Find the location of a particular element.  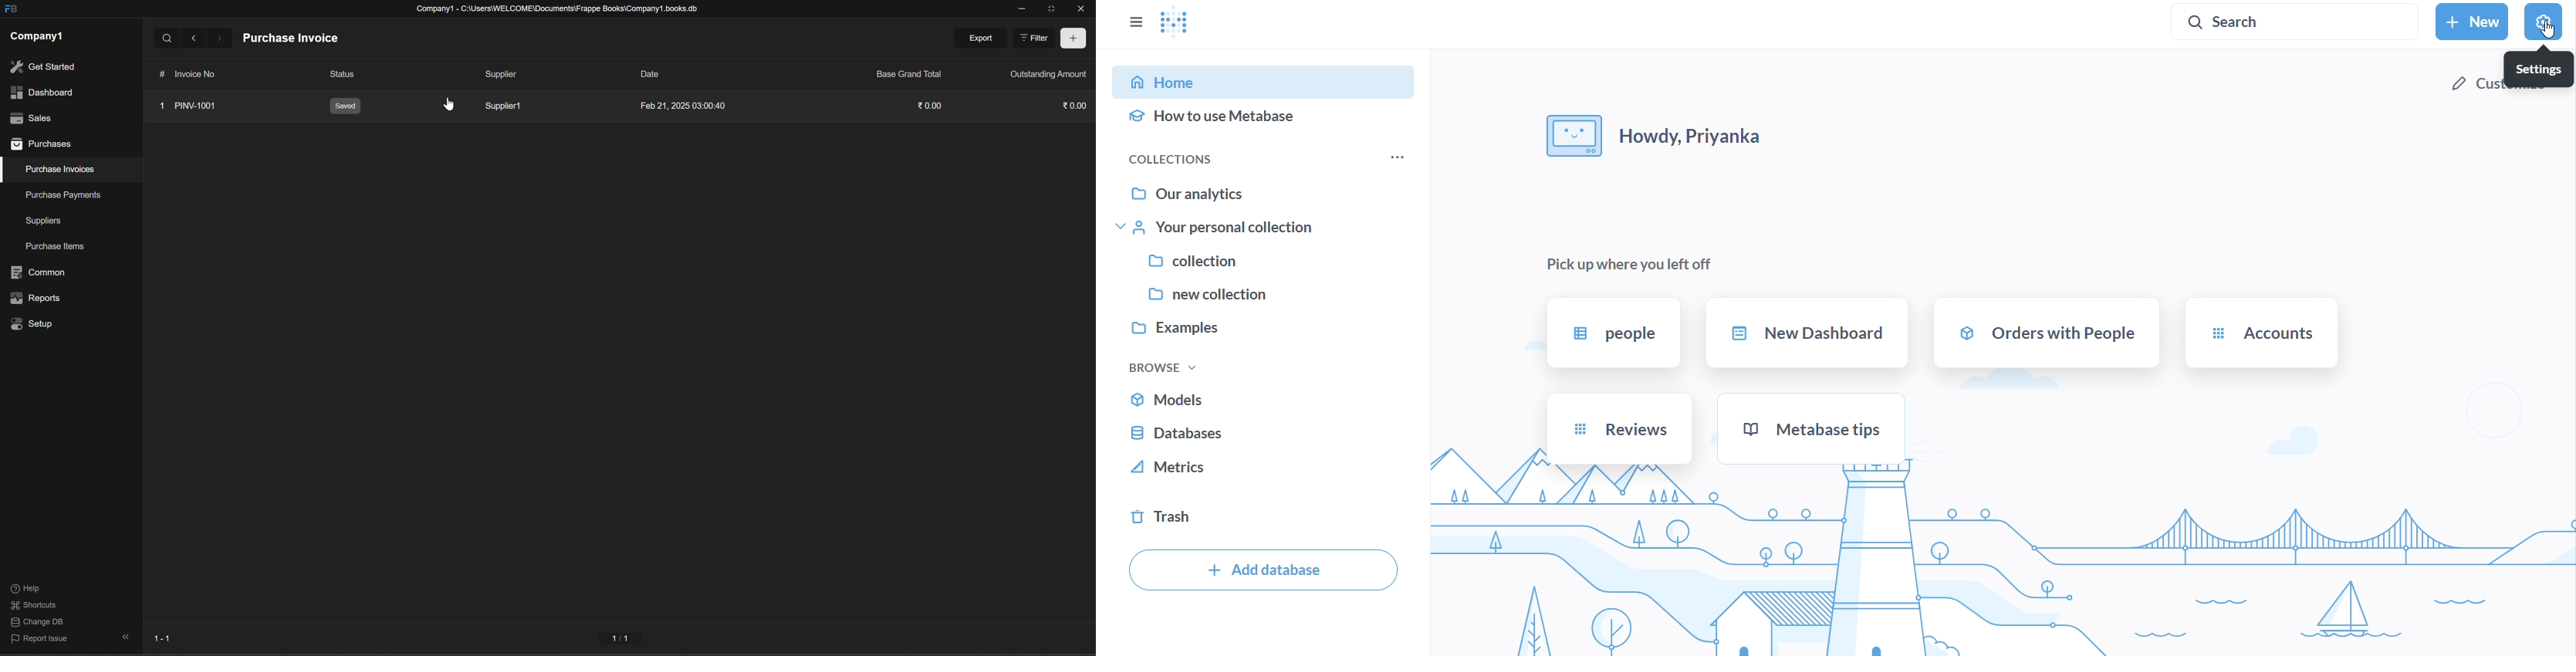

metabase tips is located at coordinates (1814, 427).